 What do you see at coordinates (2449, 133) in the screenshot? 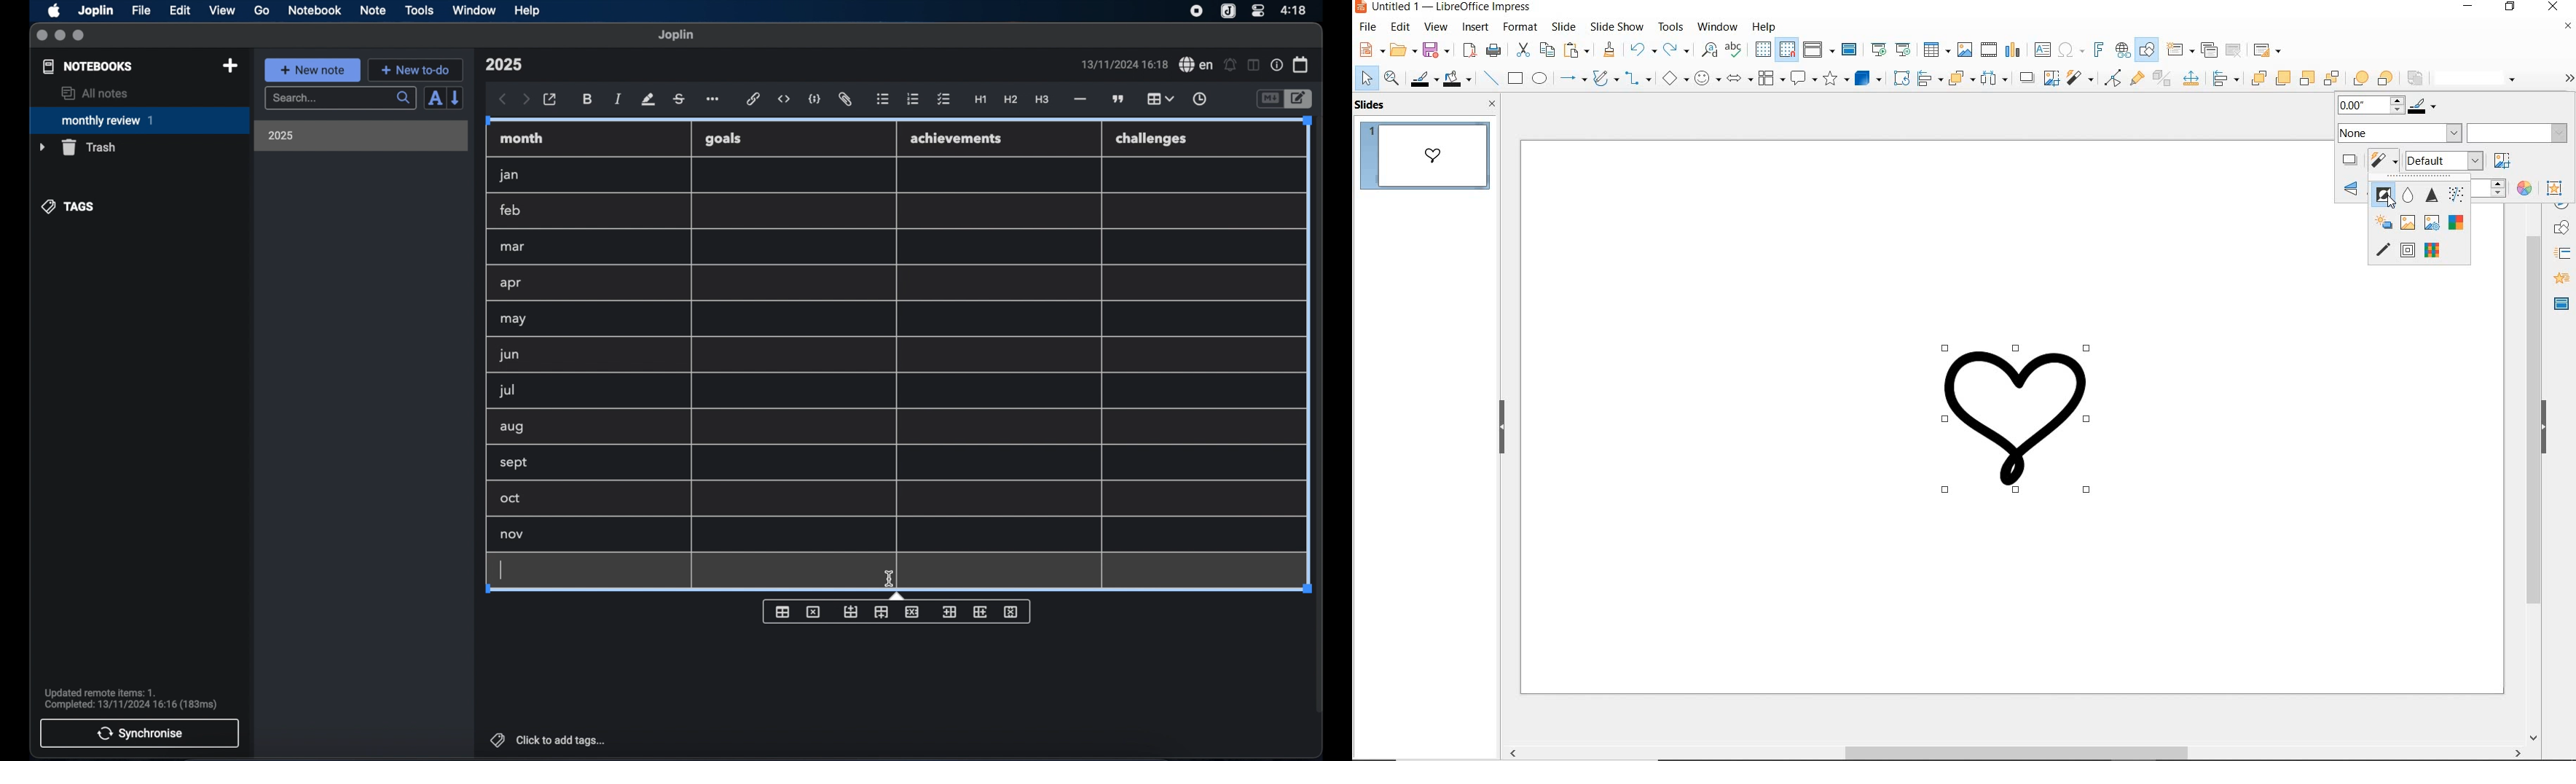
I see `area style/filling` at bounding box center [2449, 133].